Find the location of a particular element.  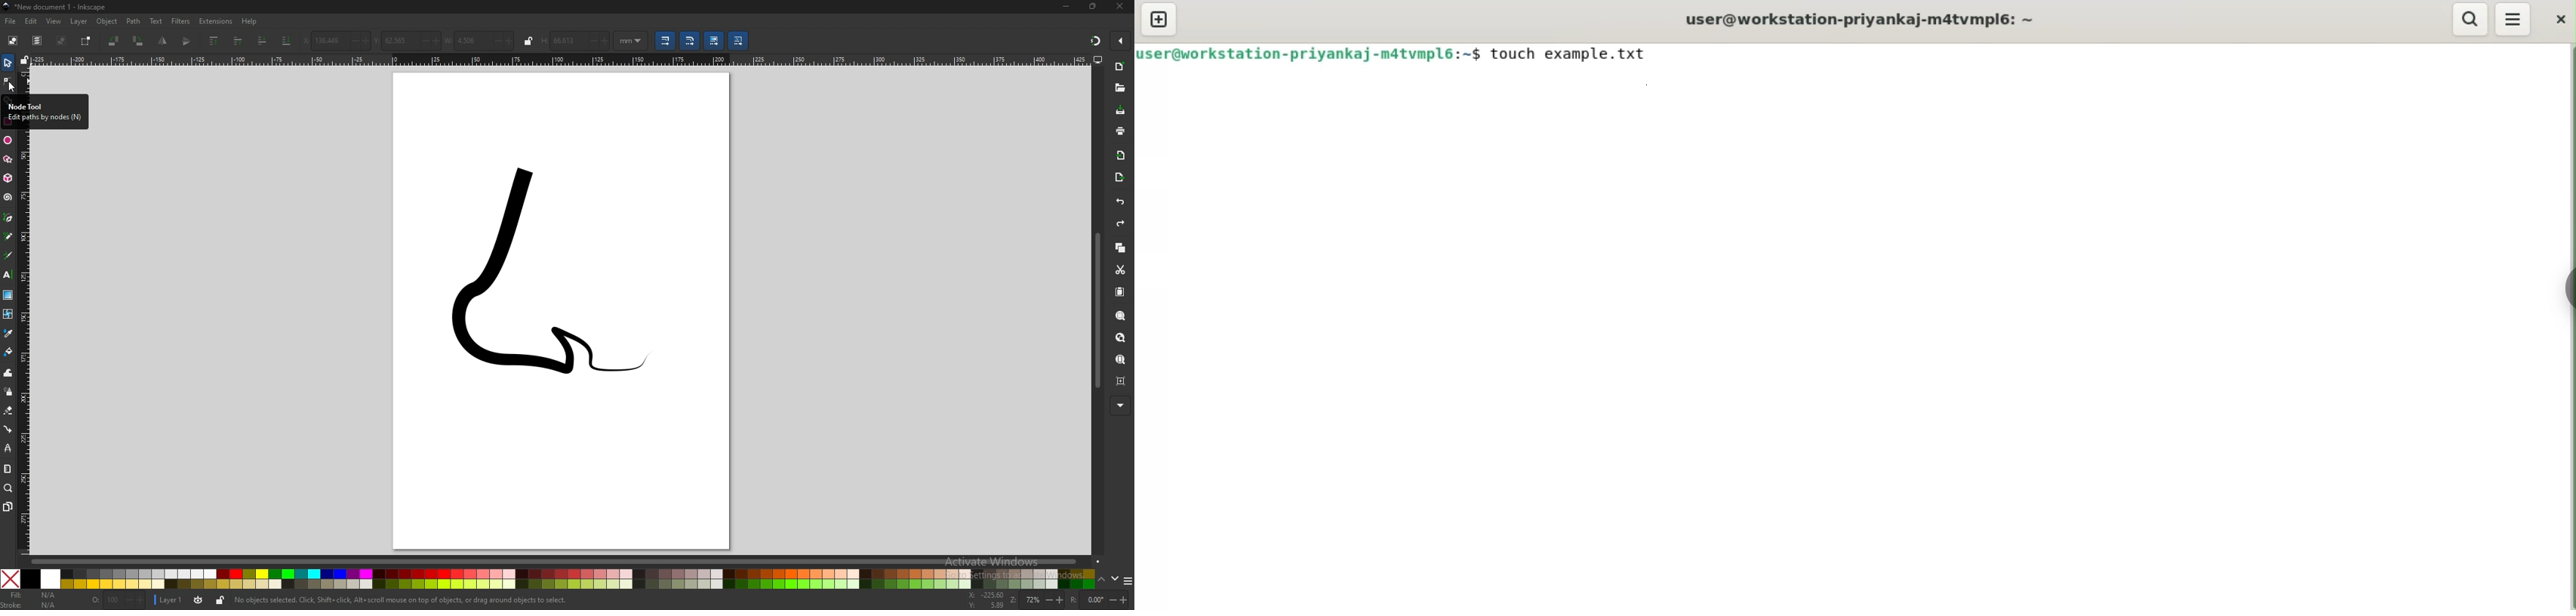

height is located at coordinates (575, 40).